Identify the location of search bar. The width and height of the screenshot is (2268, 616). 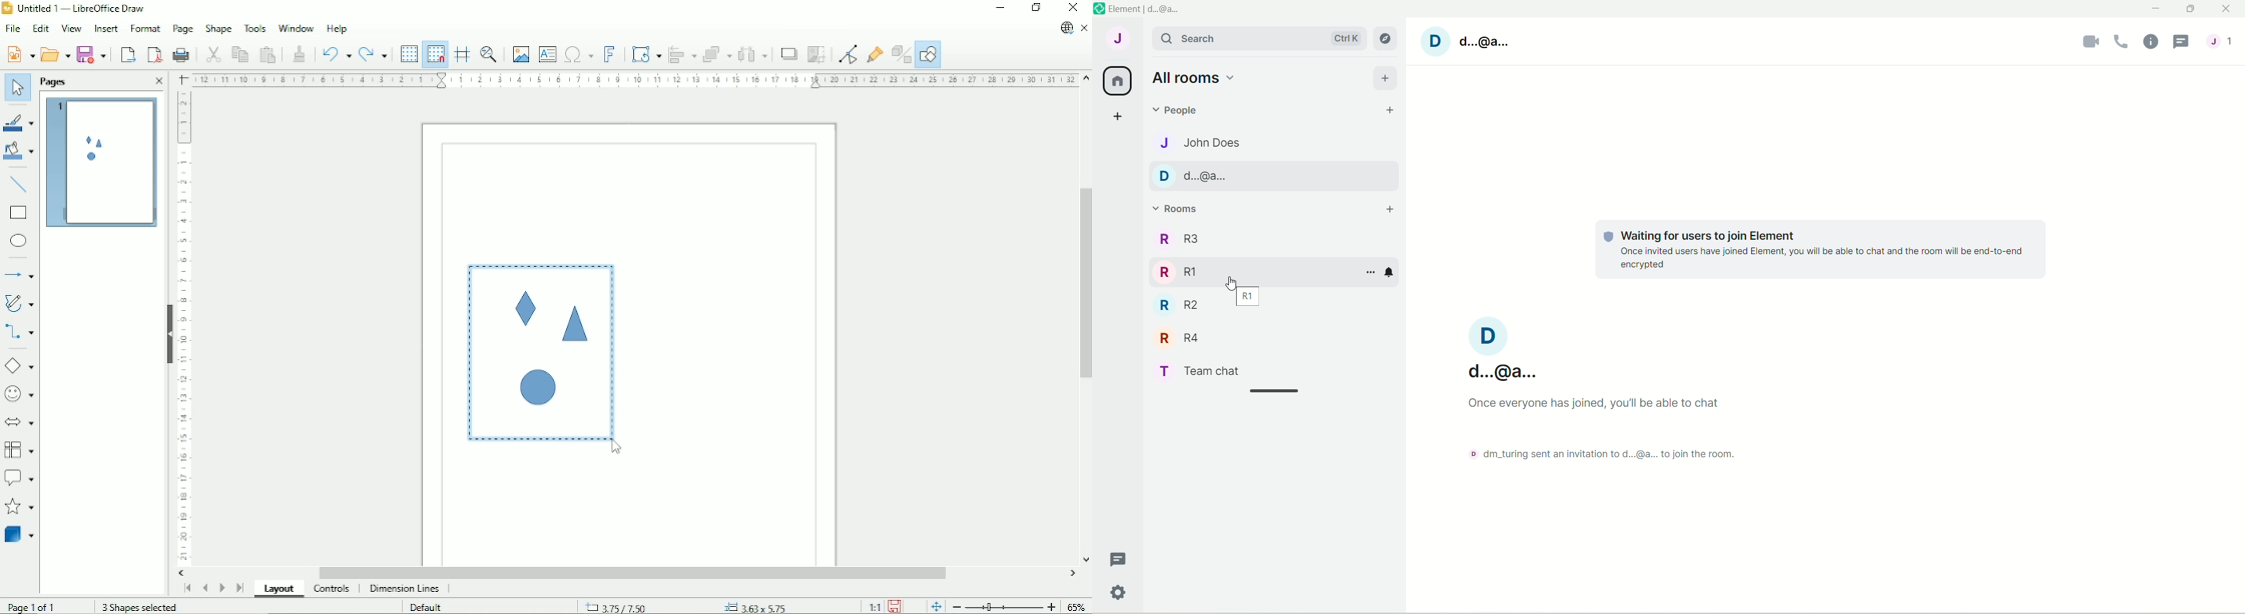
(1216, 40).